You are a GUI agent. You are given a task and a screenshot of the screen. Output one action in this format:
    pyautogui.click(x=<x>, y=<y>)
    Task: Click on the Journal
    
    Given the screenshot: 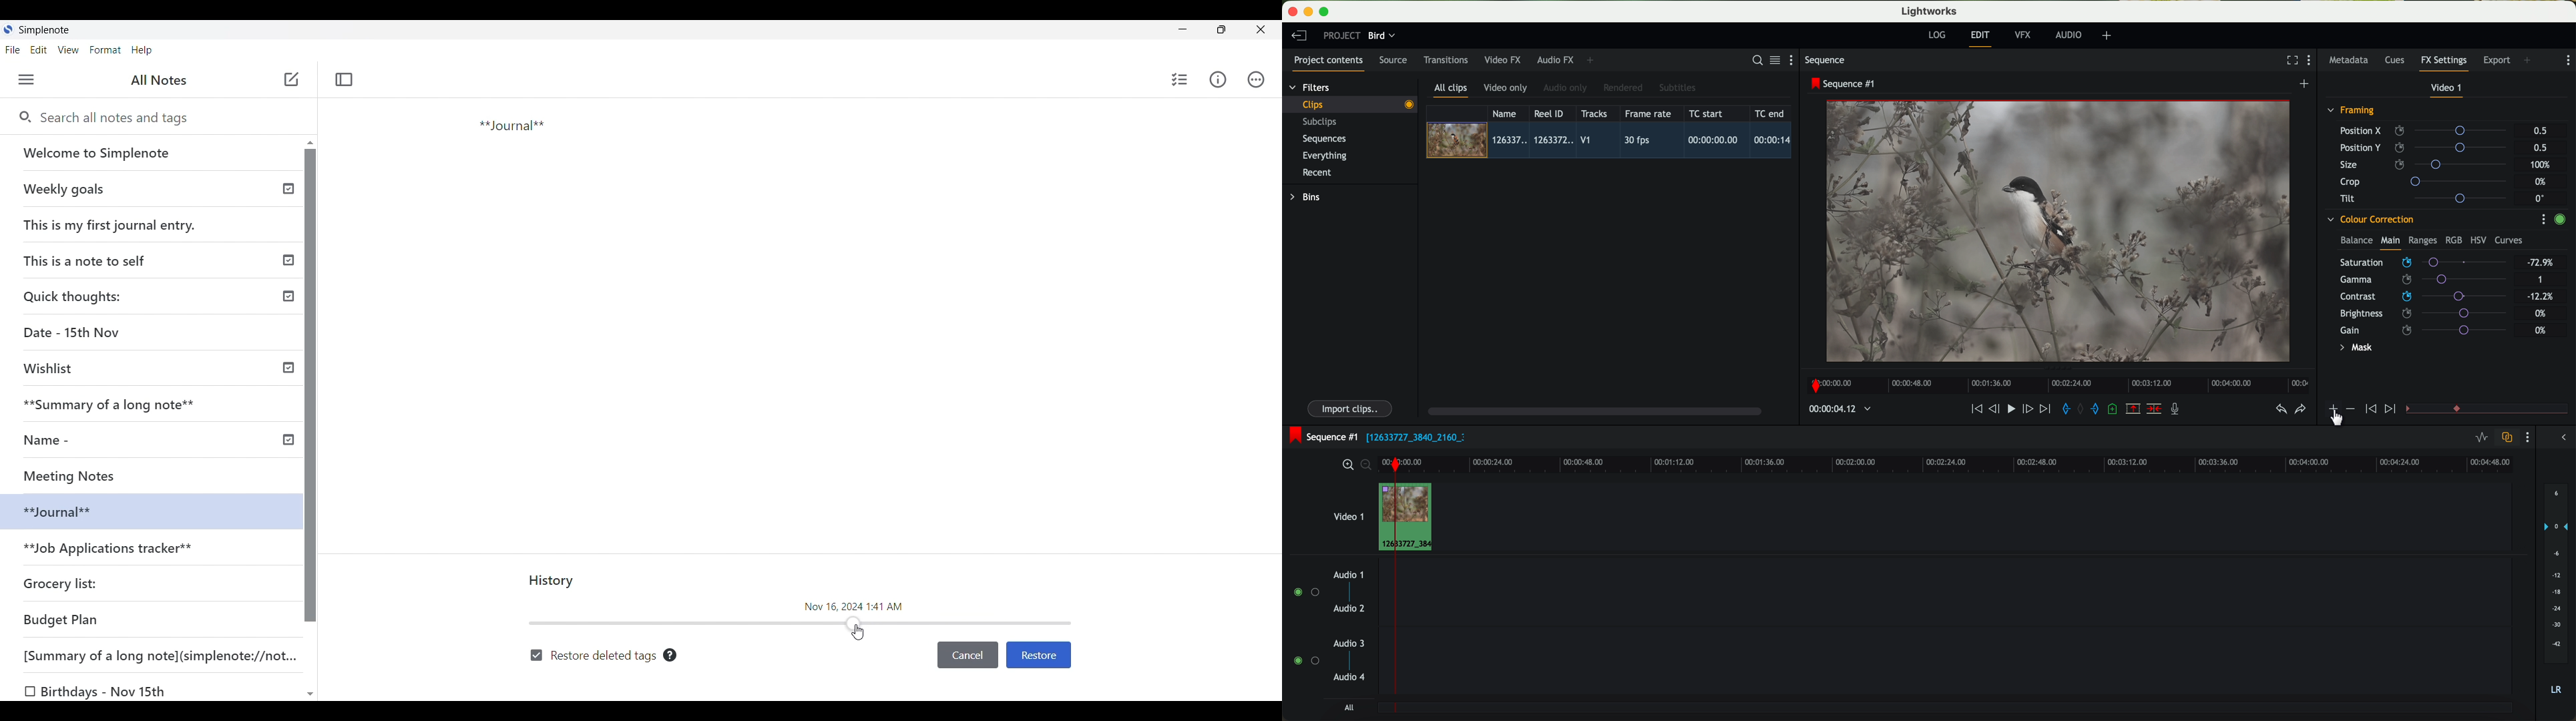 What is the action you would take?
    pyautogui.click(x=567, y=176)
    